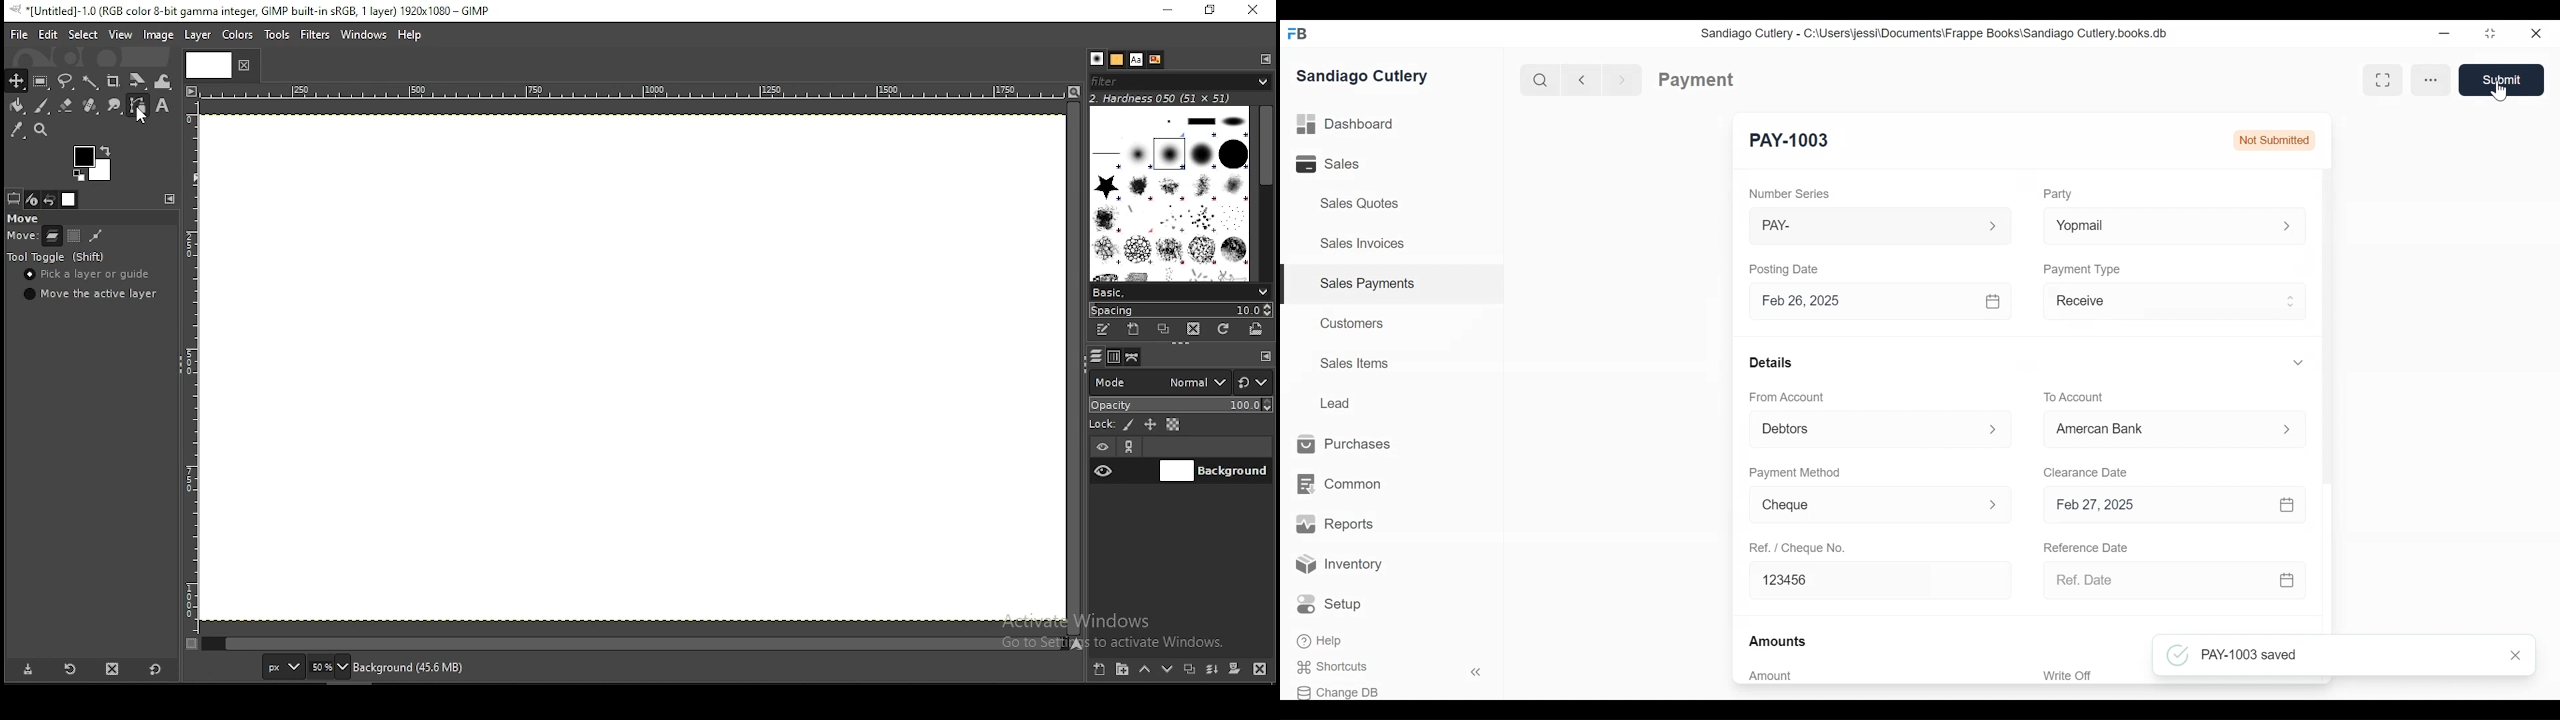 The image size is (2576, 728). What do you see at coordinates (113, 672) in the screenshot?
I see `delete tool preset` at bounding box center [113, 672].